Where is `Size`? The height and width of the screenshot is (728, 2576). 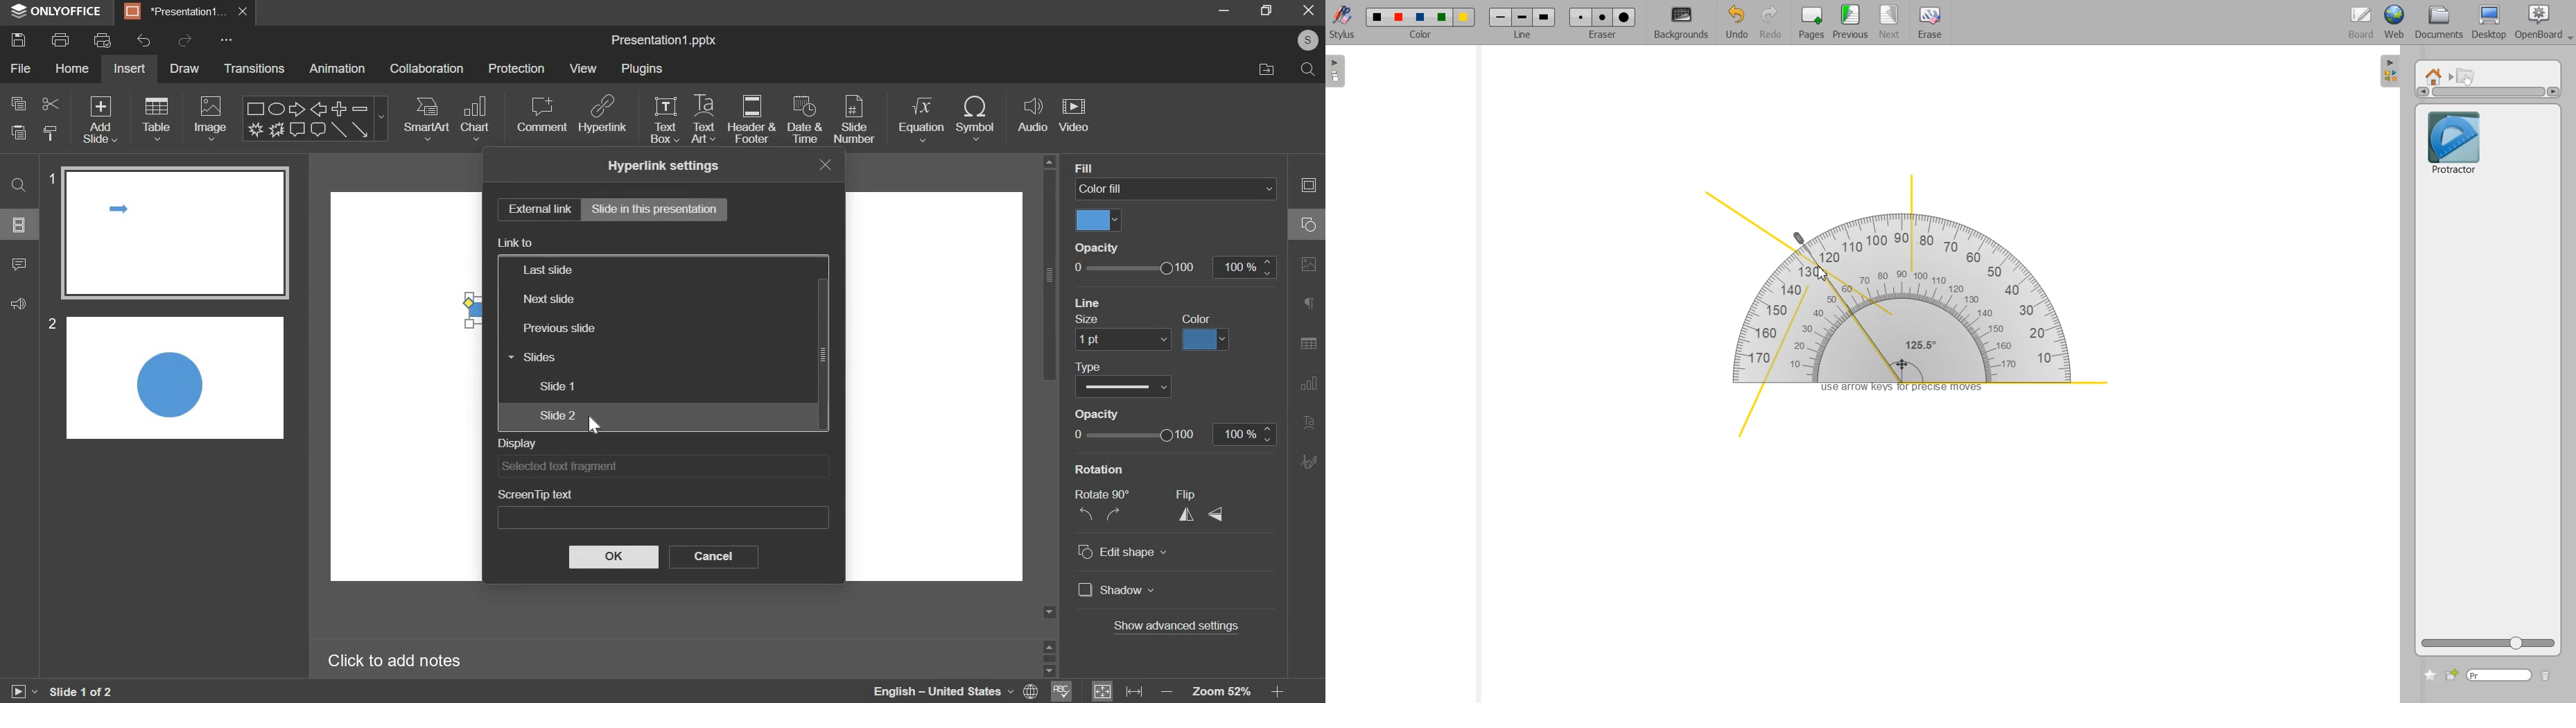
Size is located at coordinates (1088, 320).